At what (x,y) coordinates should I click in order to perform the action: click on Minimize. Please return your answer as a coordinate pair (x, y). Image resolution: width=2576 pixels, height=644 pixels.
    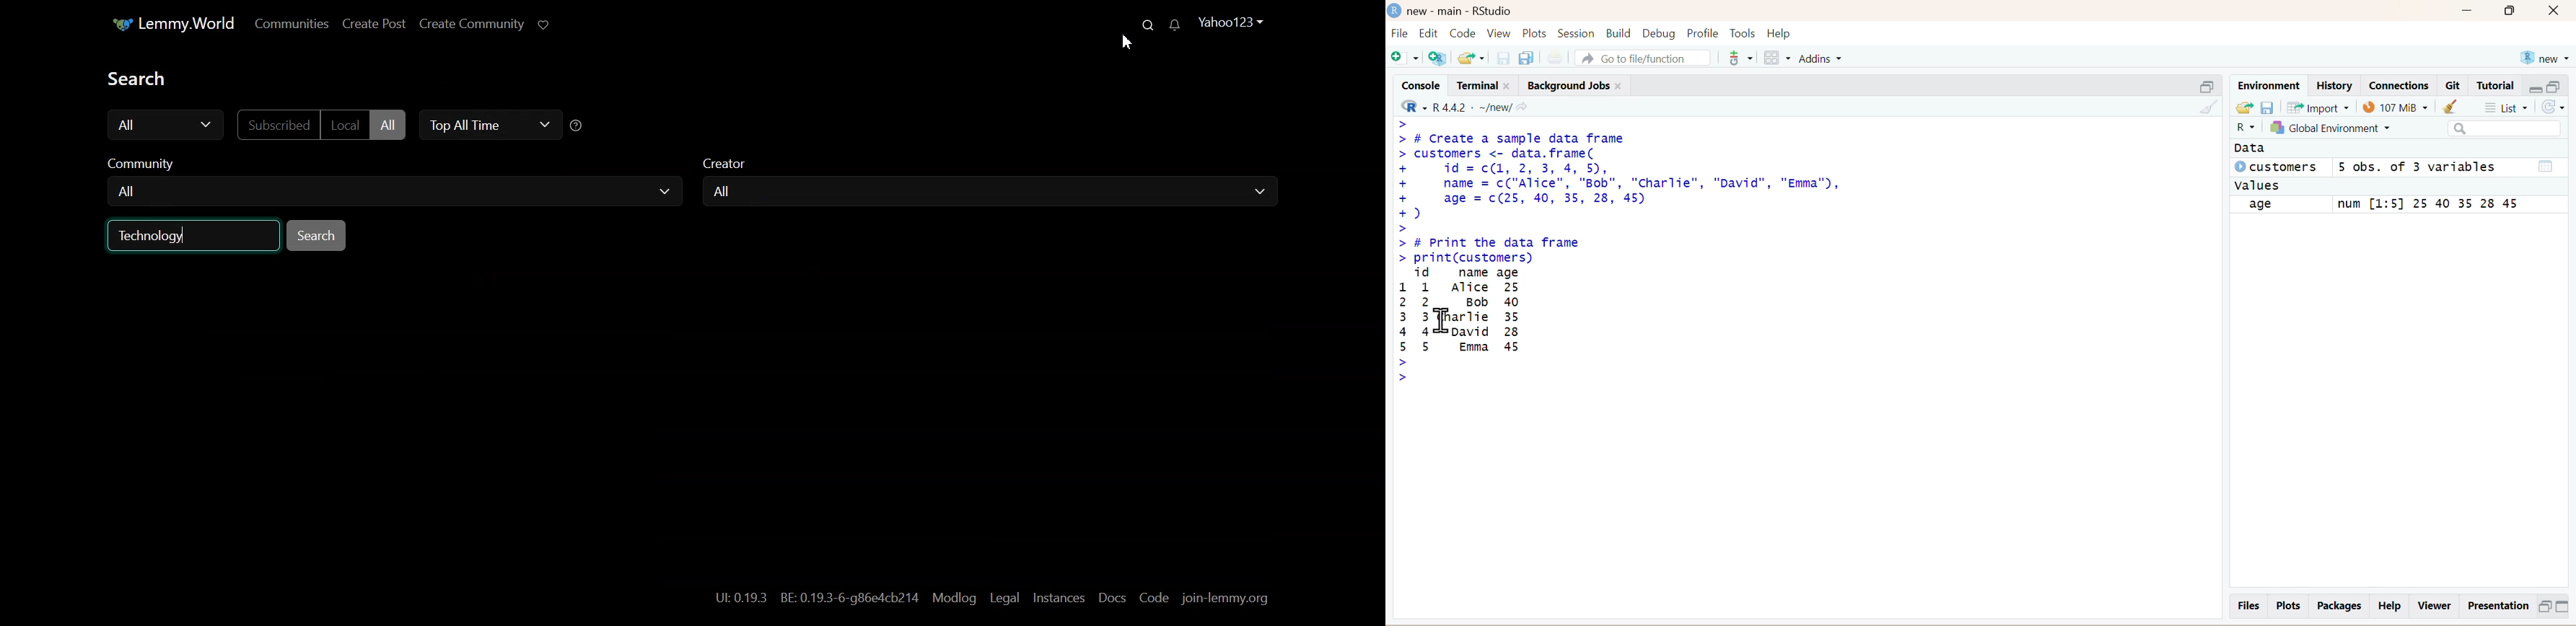
    Looking at the image, I should click on (2469, 13).